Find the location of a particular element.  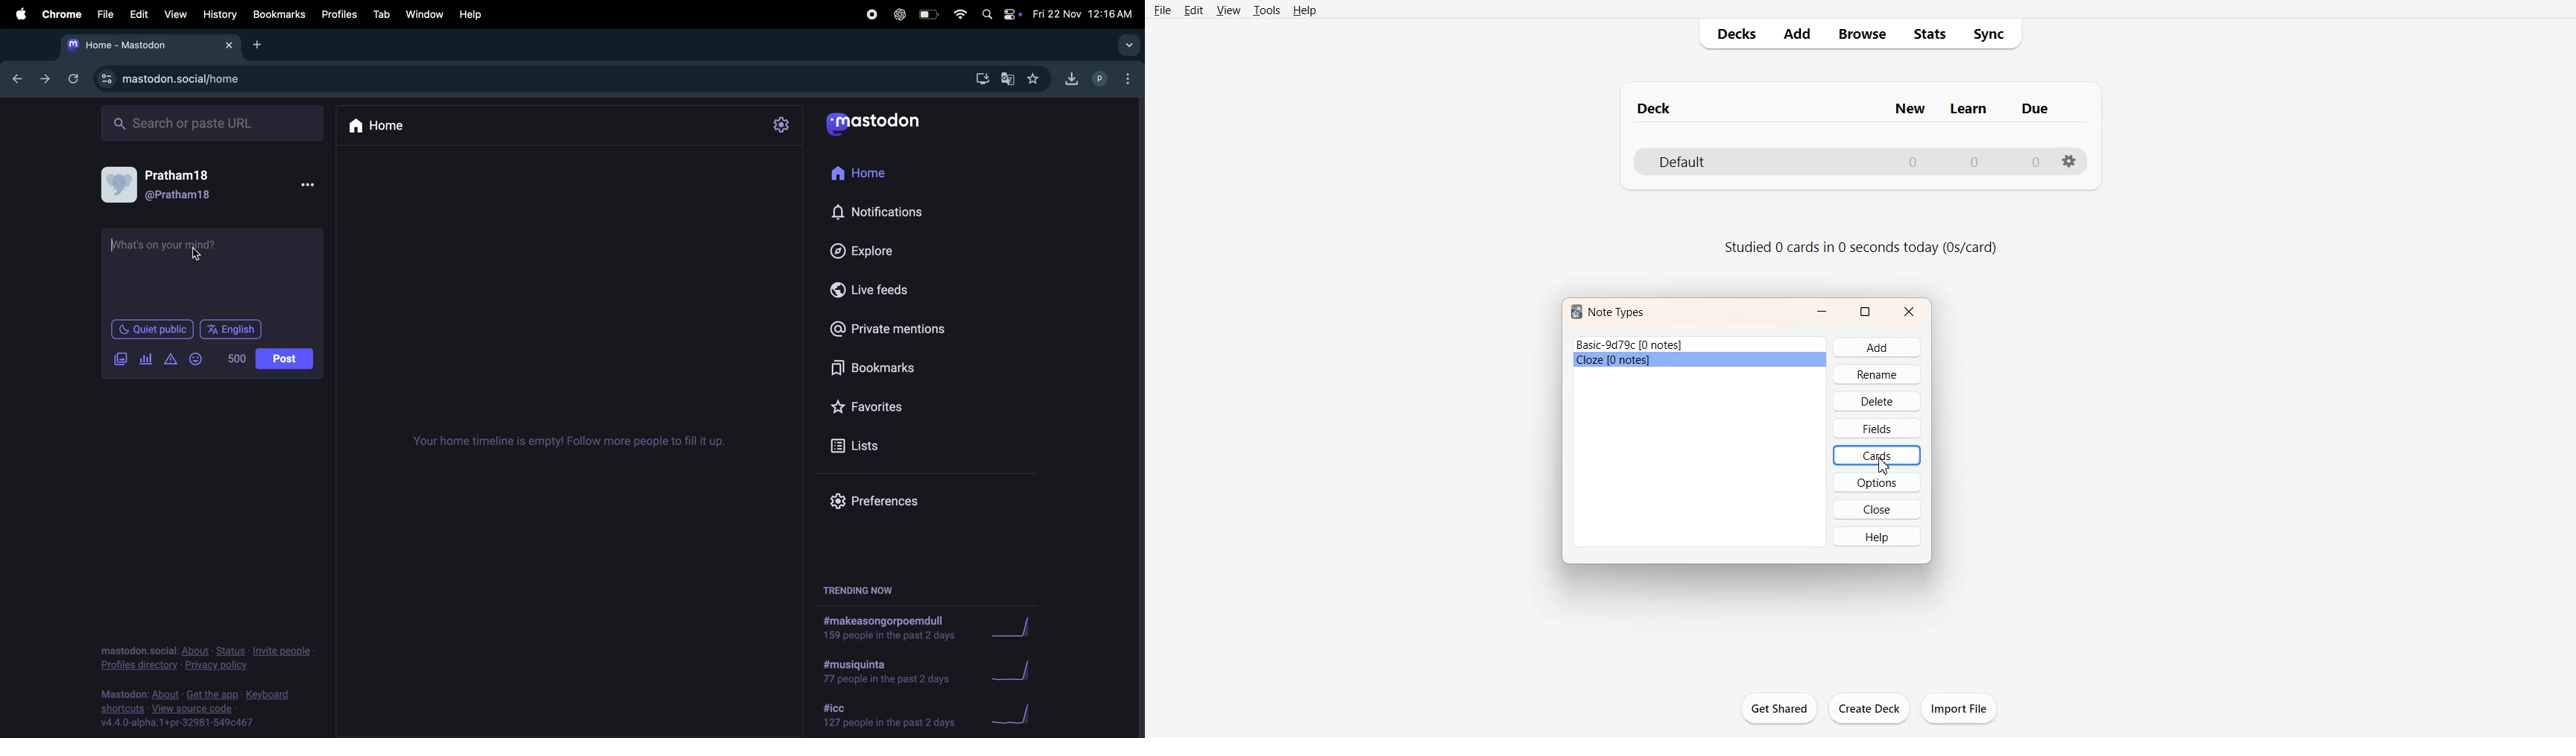

add is located at coordinates (257, 45).